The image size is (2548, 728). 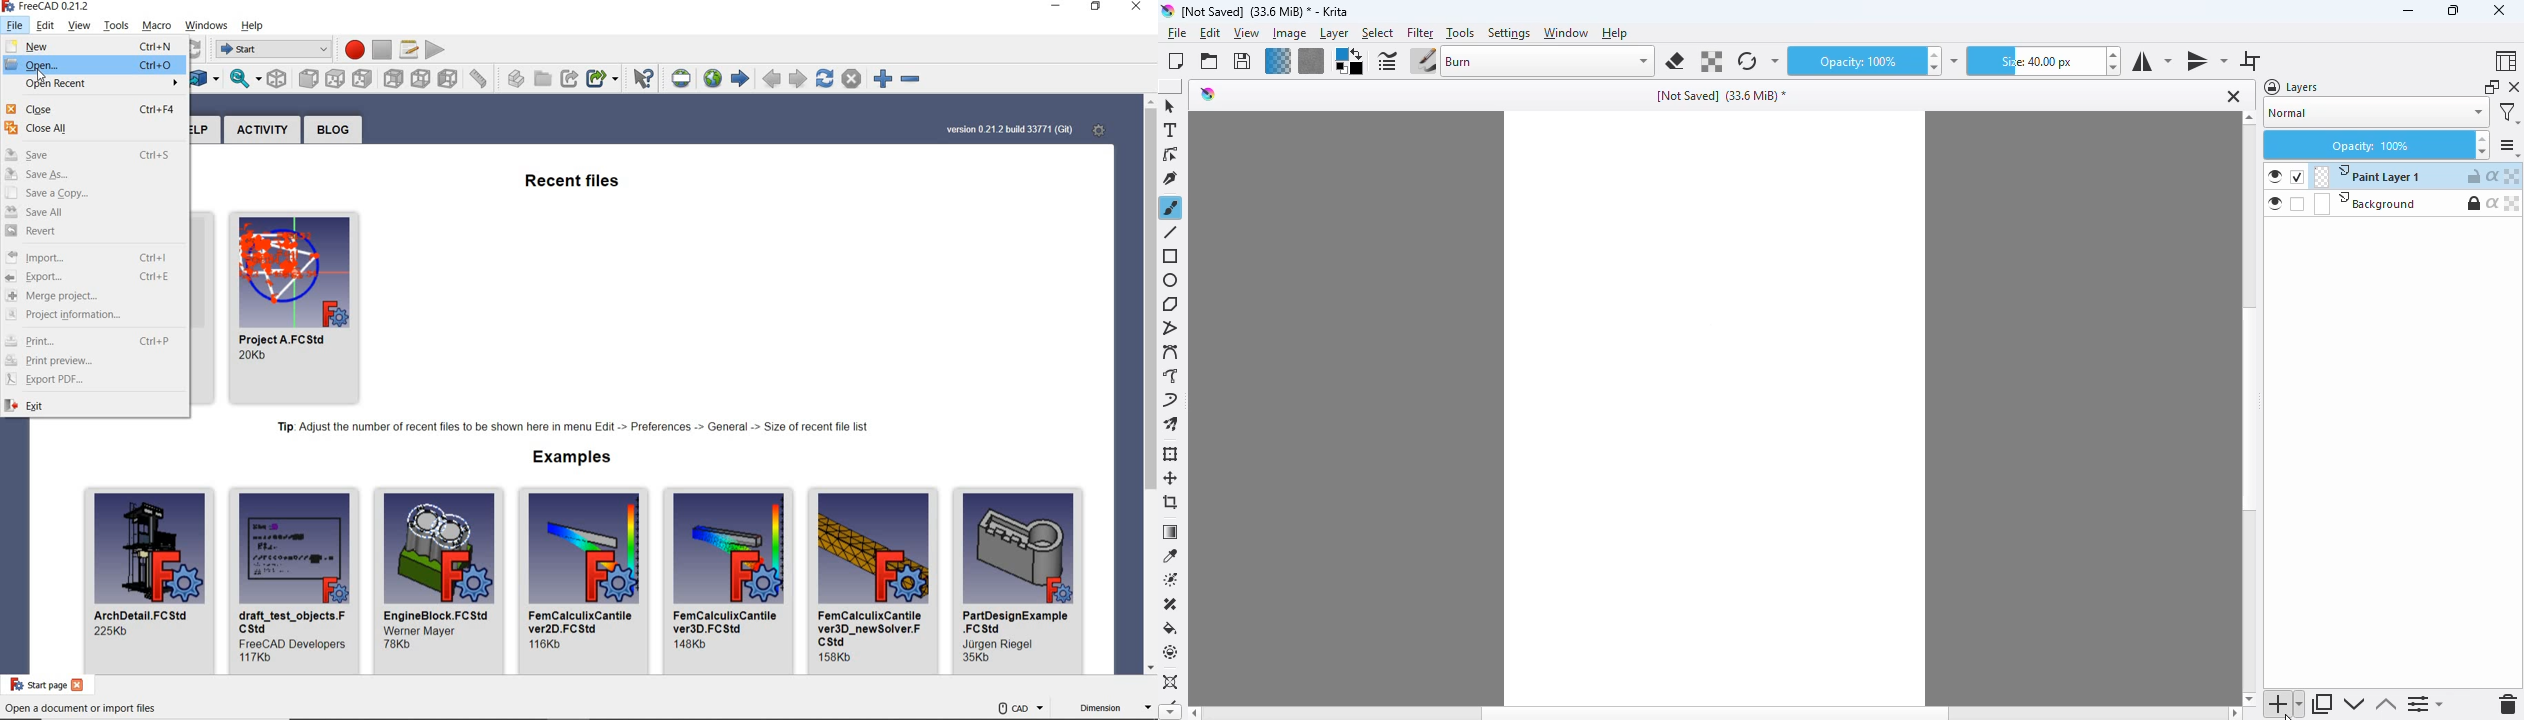 I want to click on BOTTOM, so click(x=420, y=78).